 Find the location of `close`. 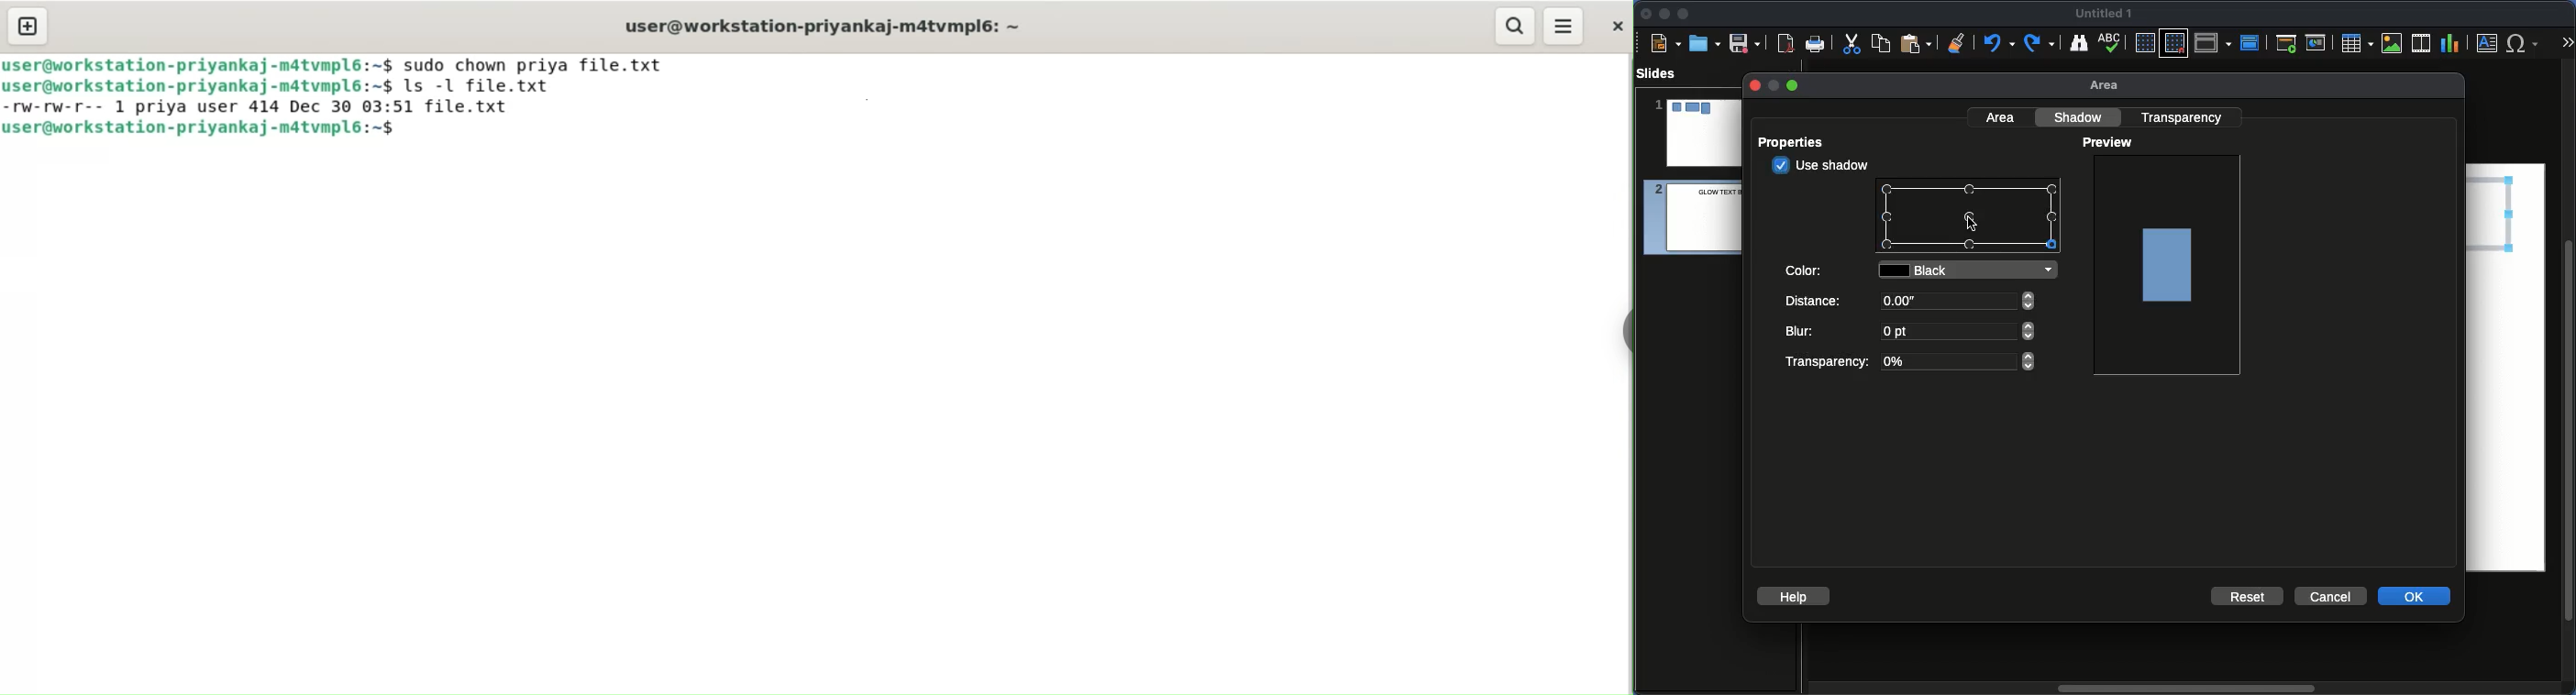

close is located at coordinates (1753, 85).